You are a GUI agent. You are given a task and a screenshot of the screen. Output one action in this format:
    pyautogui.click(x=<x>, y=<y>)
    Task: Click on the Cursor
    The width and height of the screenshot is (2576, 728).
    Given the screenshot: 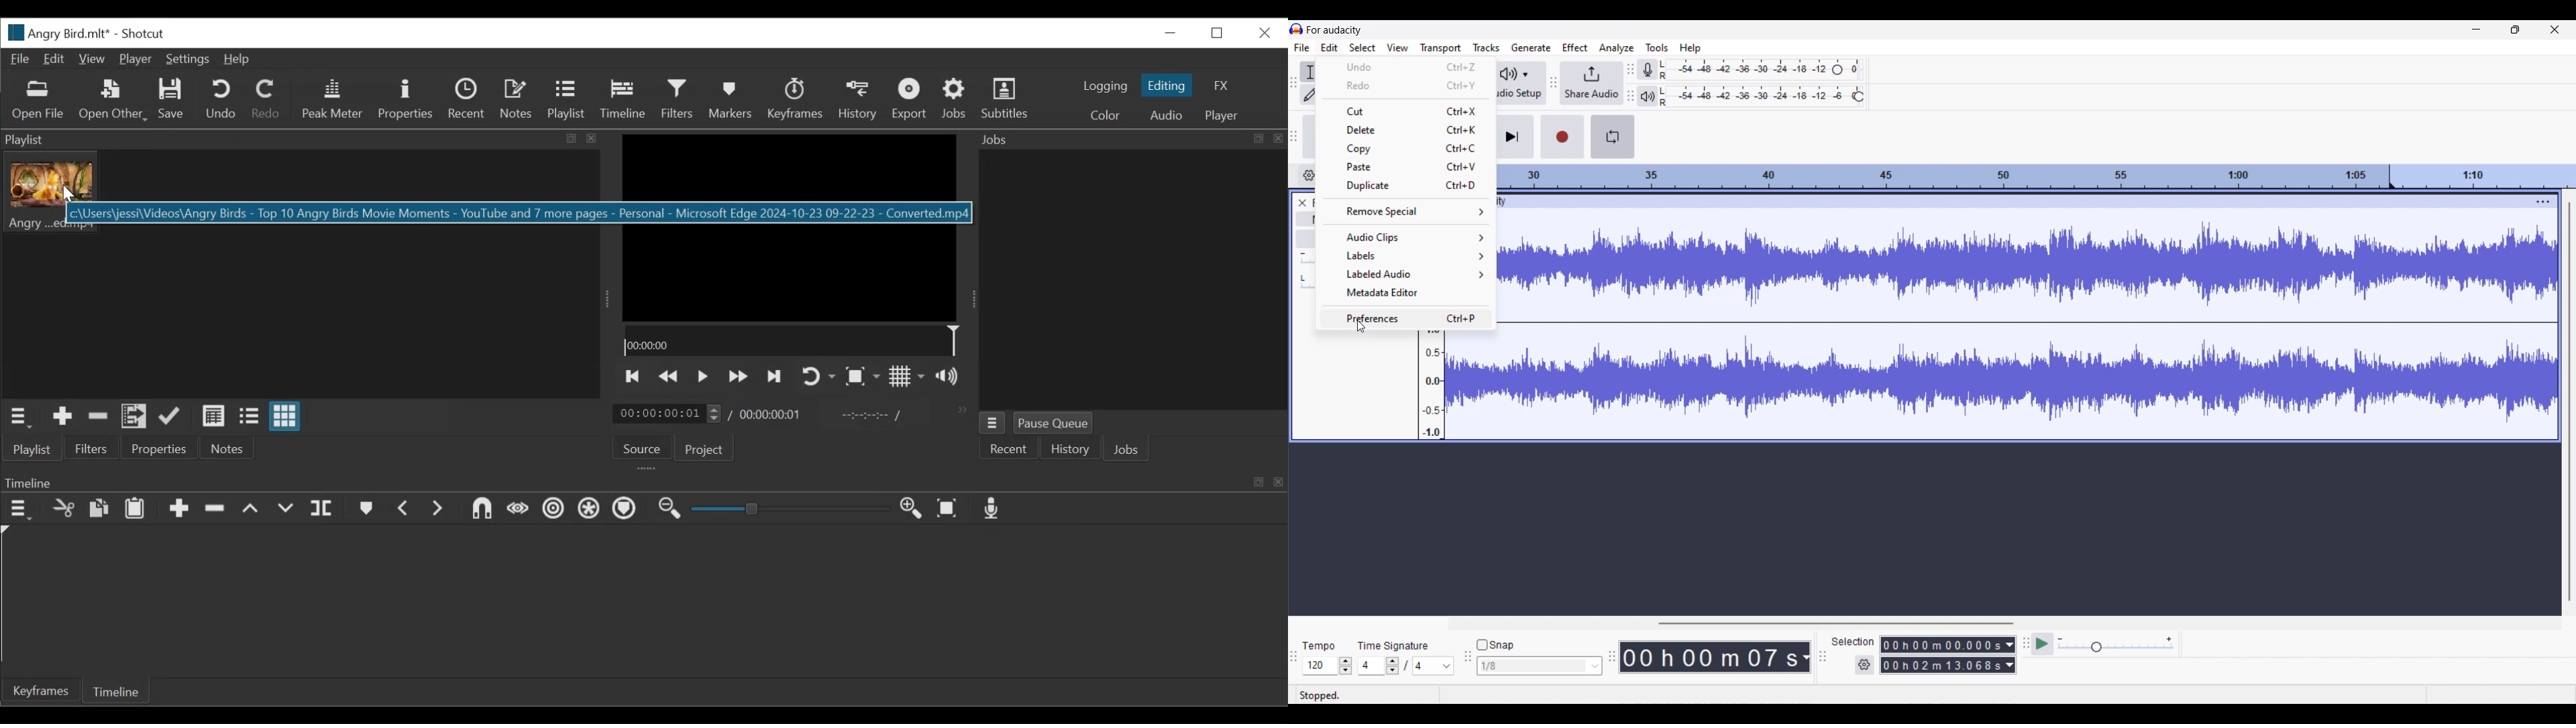 What is the action you would take?
    pyautogui.click(x=1361, y=326)
    